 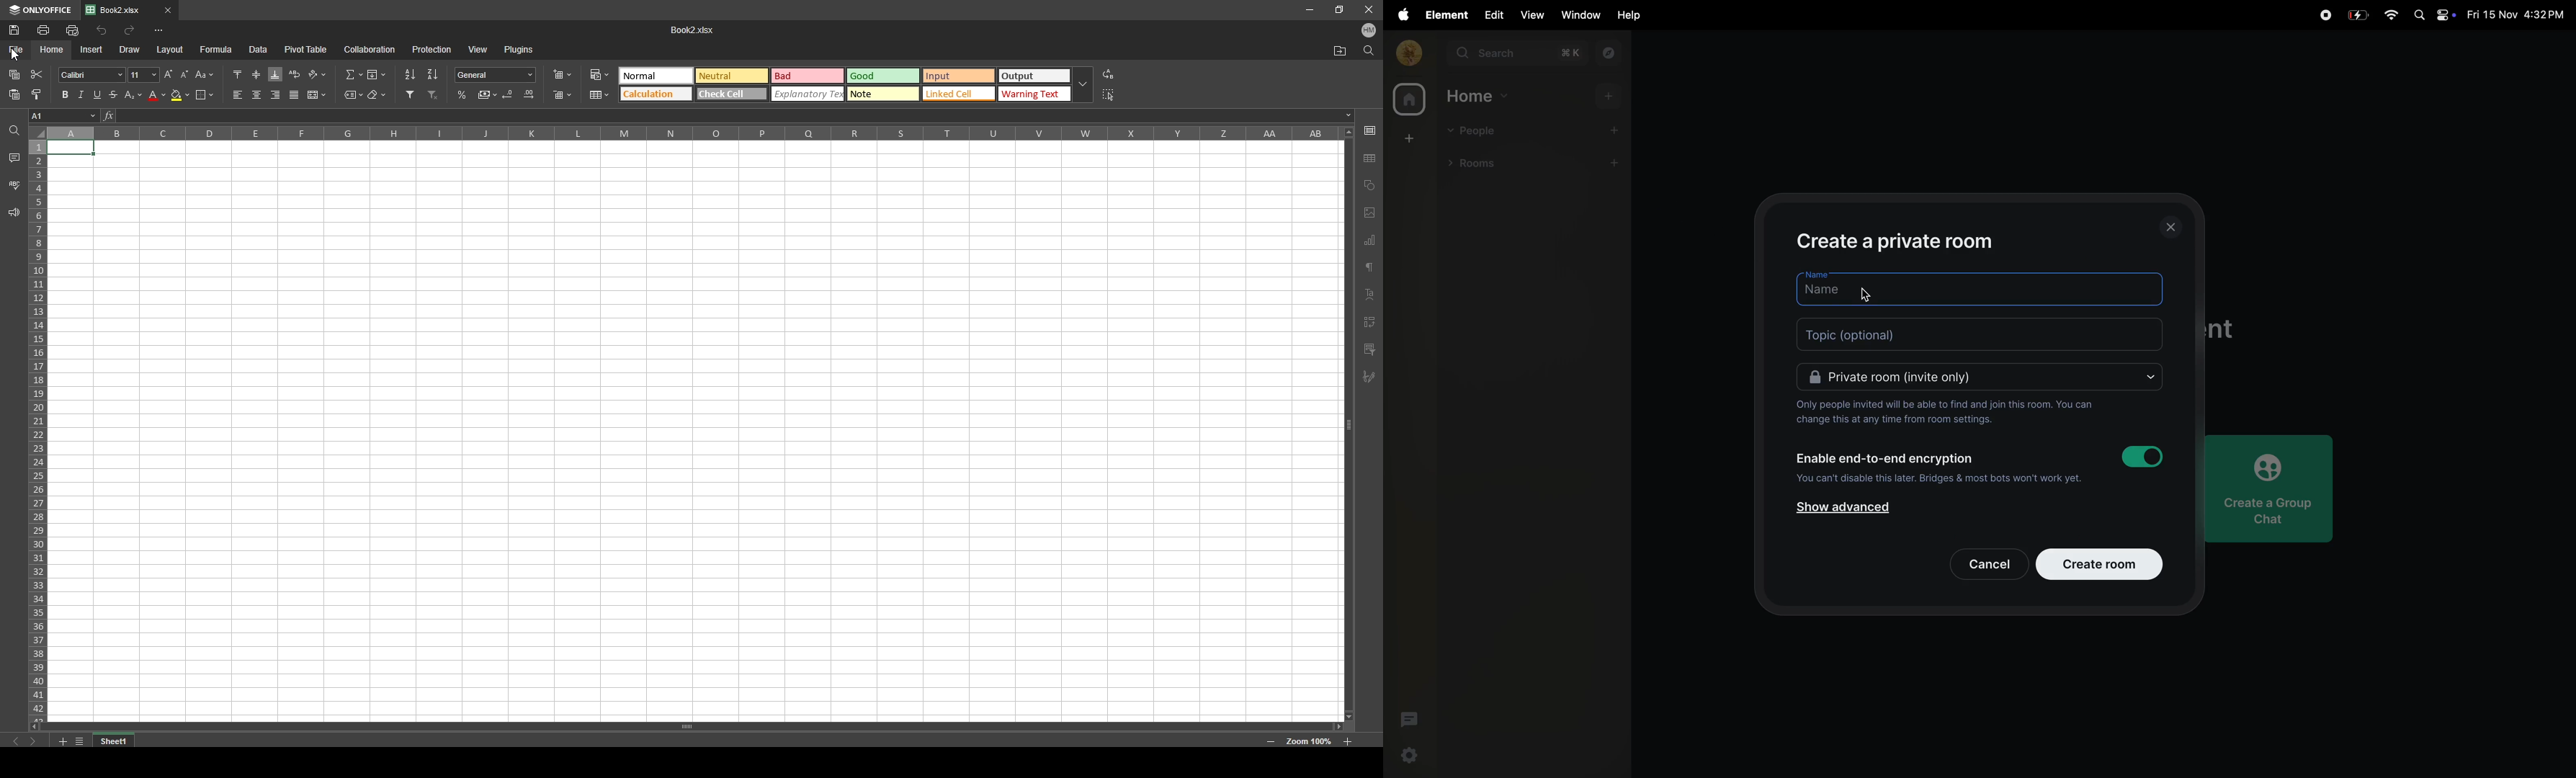 I want to click on formula bar, so click(x=728, y=114).